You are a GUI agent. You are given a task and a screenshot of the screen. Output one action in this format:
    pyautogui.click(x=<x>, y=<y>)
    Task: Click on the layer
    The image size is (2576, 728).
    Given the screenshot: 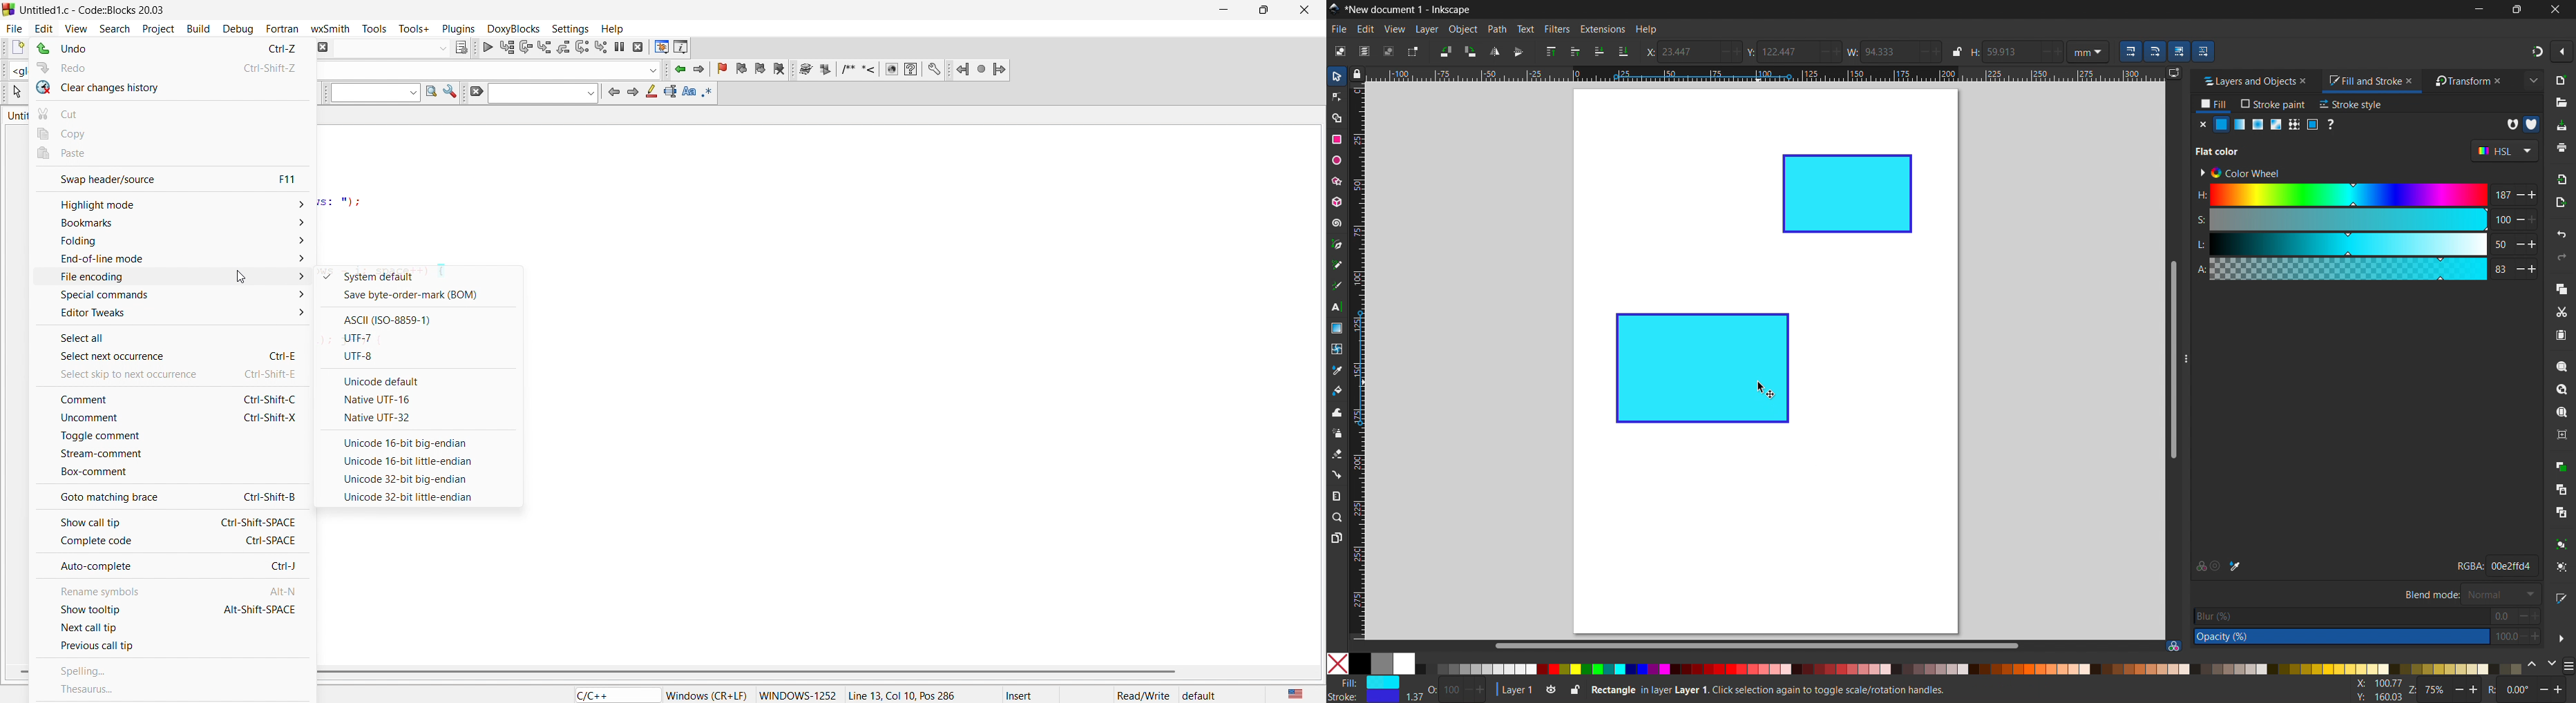 What is the action you would take?
    pyautogui.click(x=1427, y=29)
    